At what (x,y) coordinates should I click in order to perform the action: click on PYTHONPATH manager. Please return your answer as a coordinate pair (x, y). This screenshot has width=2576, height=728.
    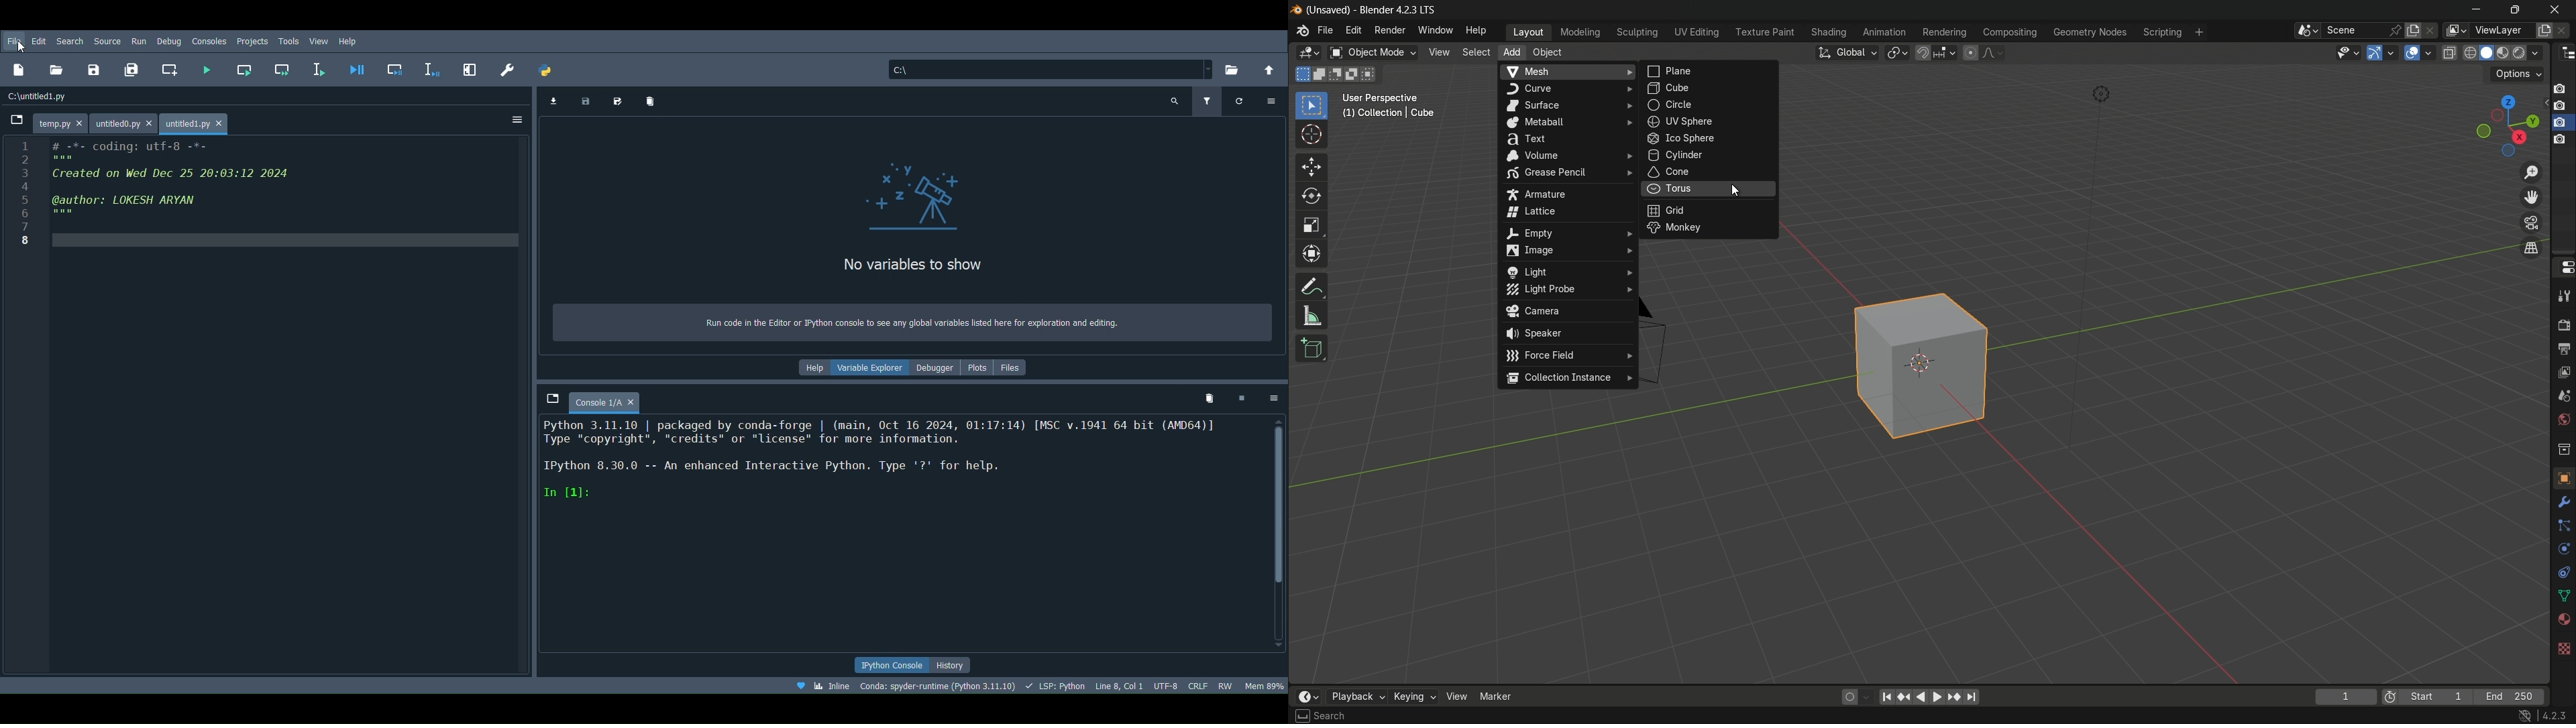
    Looking at the image, I should click on (547, 67).